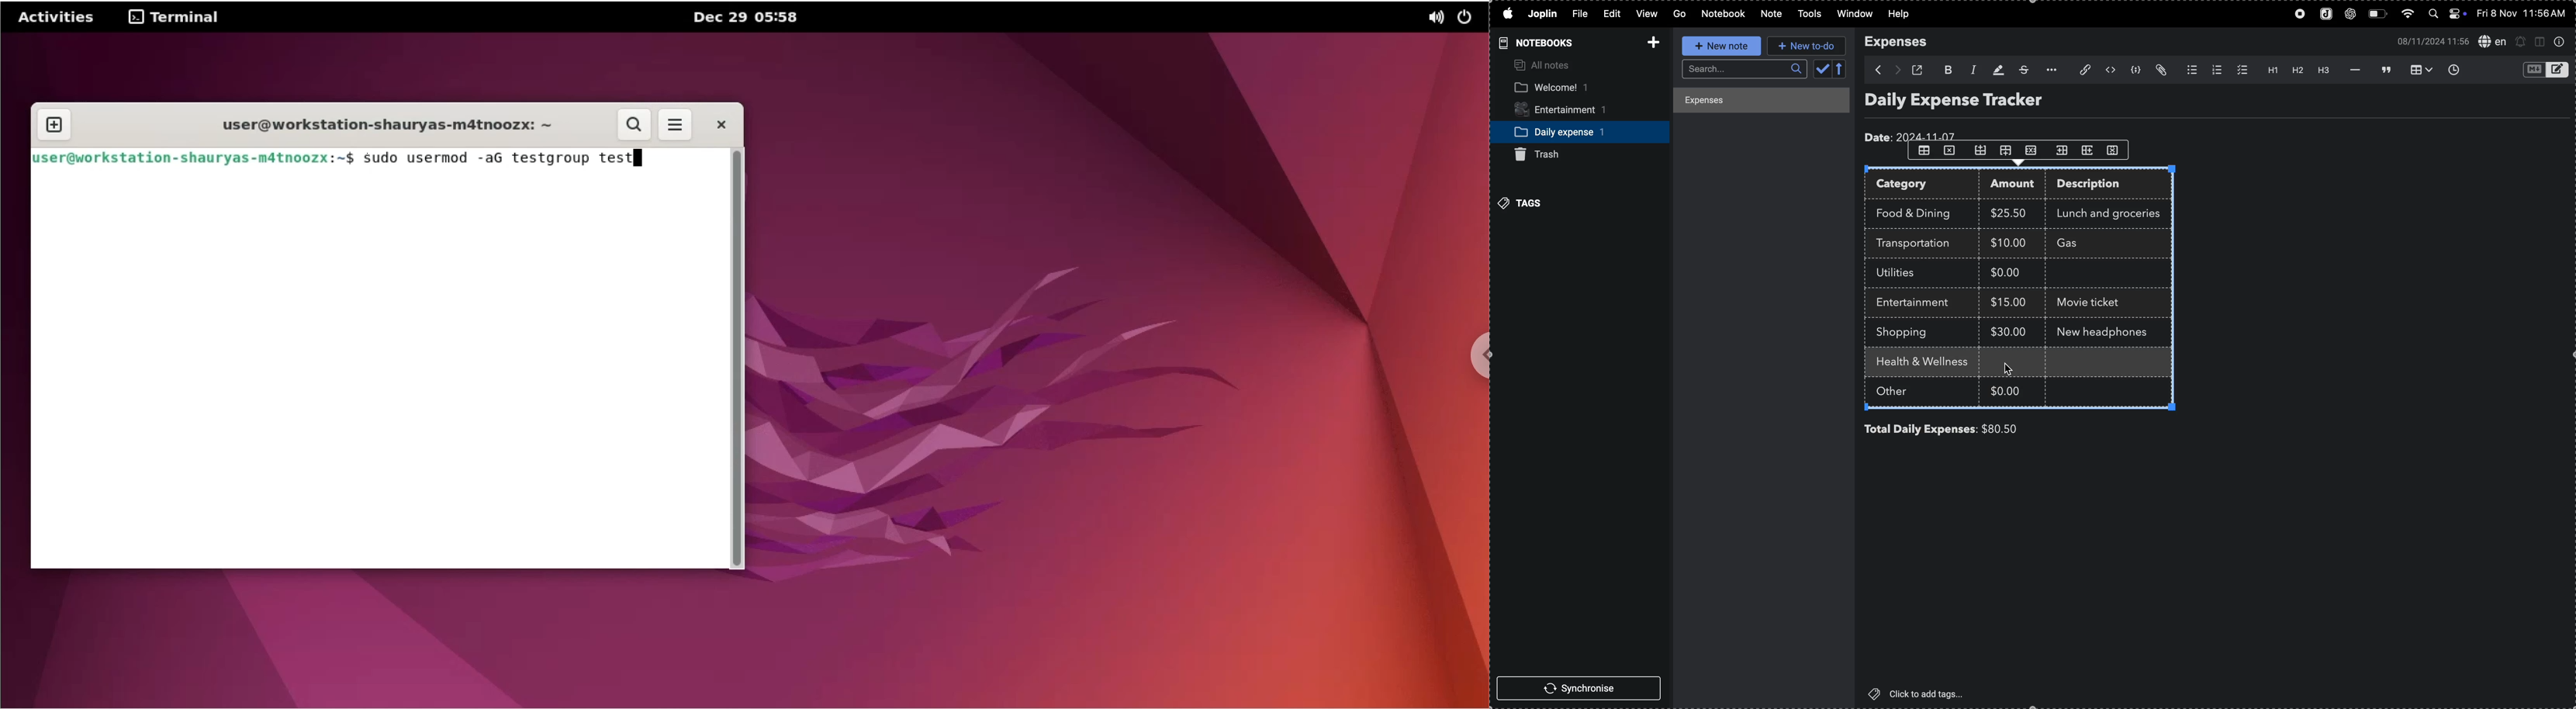 The height and width of the screenshot is (728, 2576). I want to click on expenses, so click(1902, 42).